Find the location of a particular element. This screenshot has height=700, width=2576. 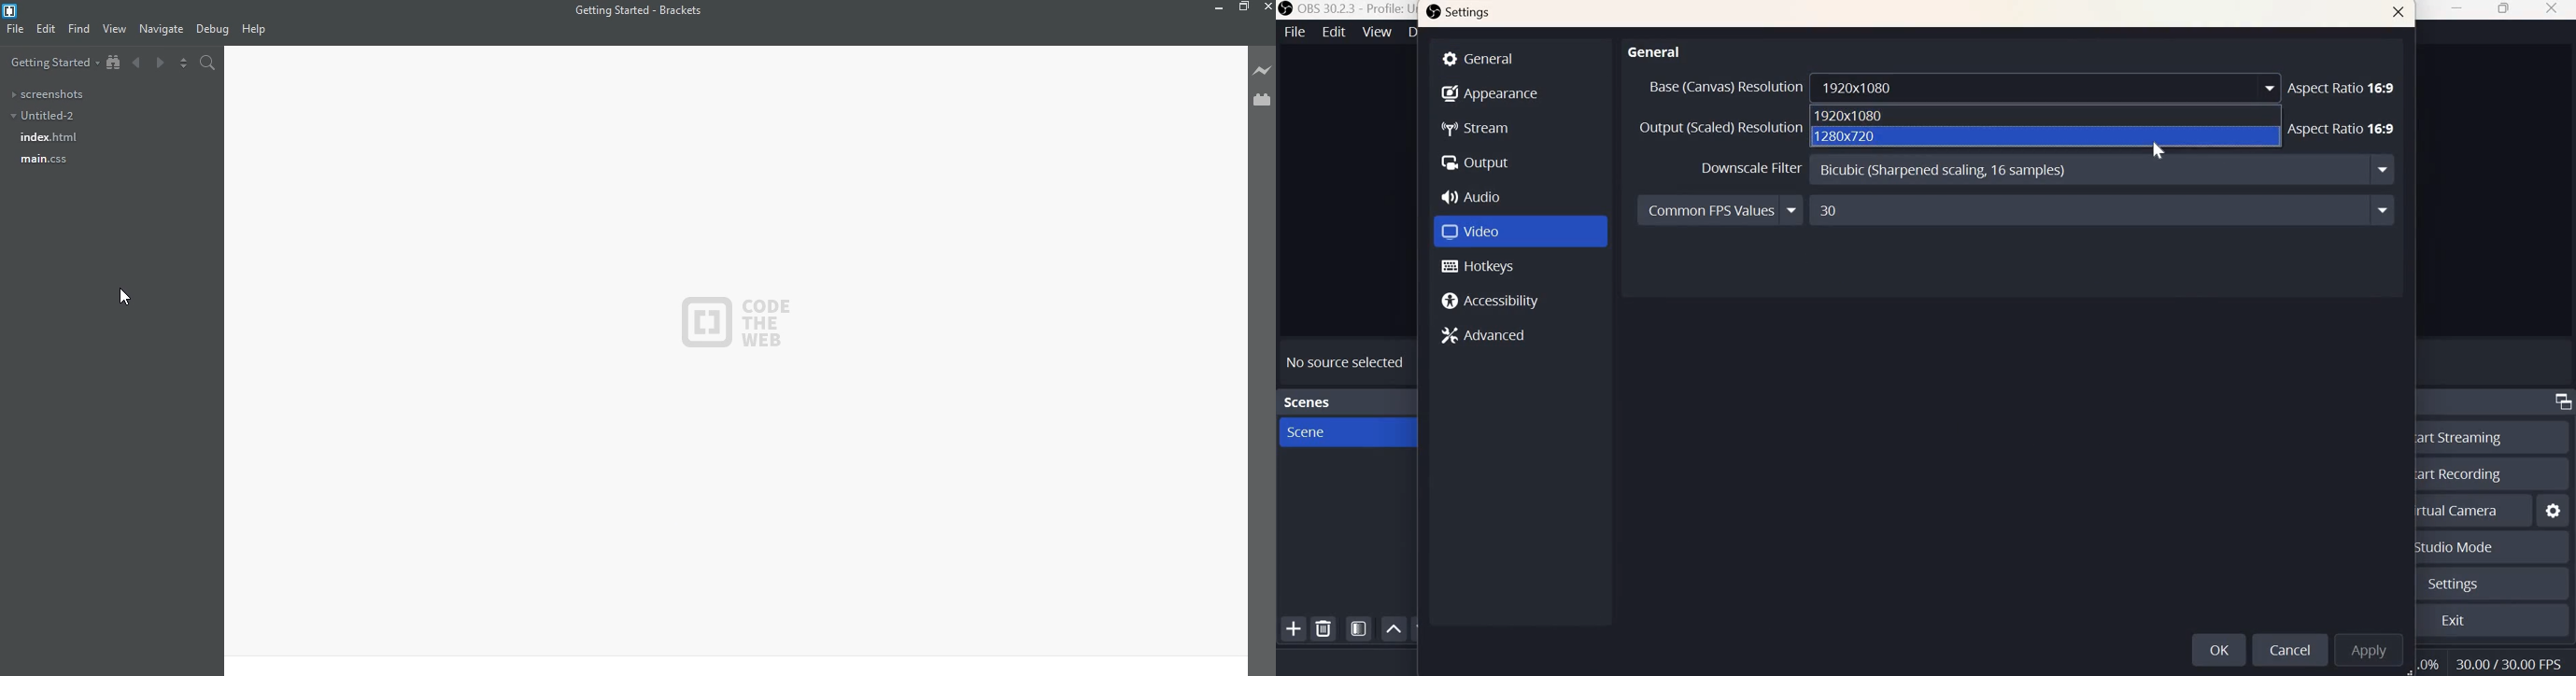

 is located at coordinates (2103, 210).